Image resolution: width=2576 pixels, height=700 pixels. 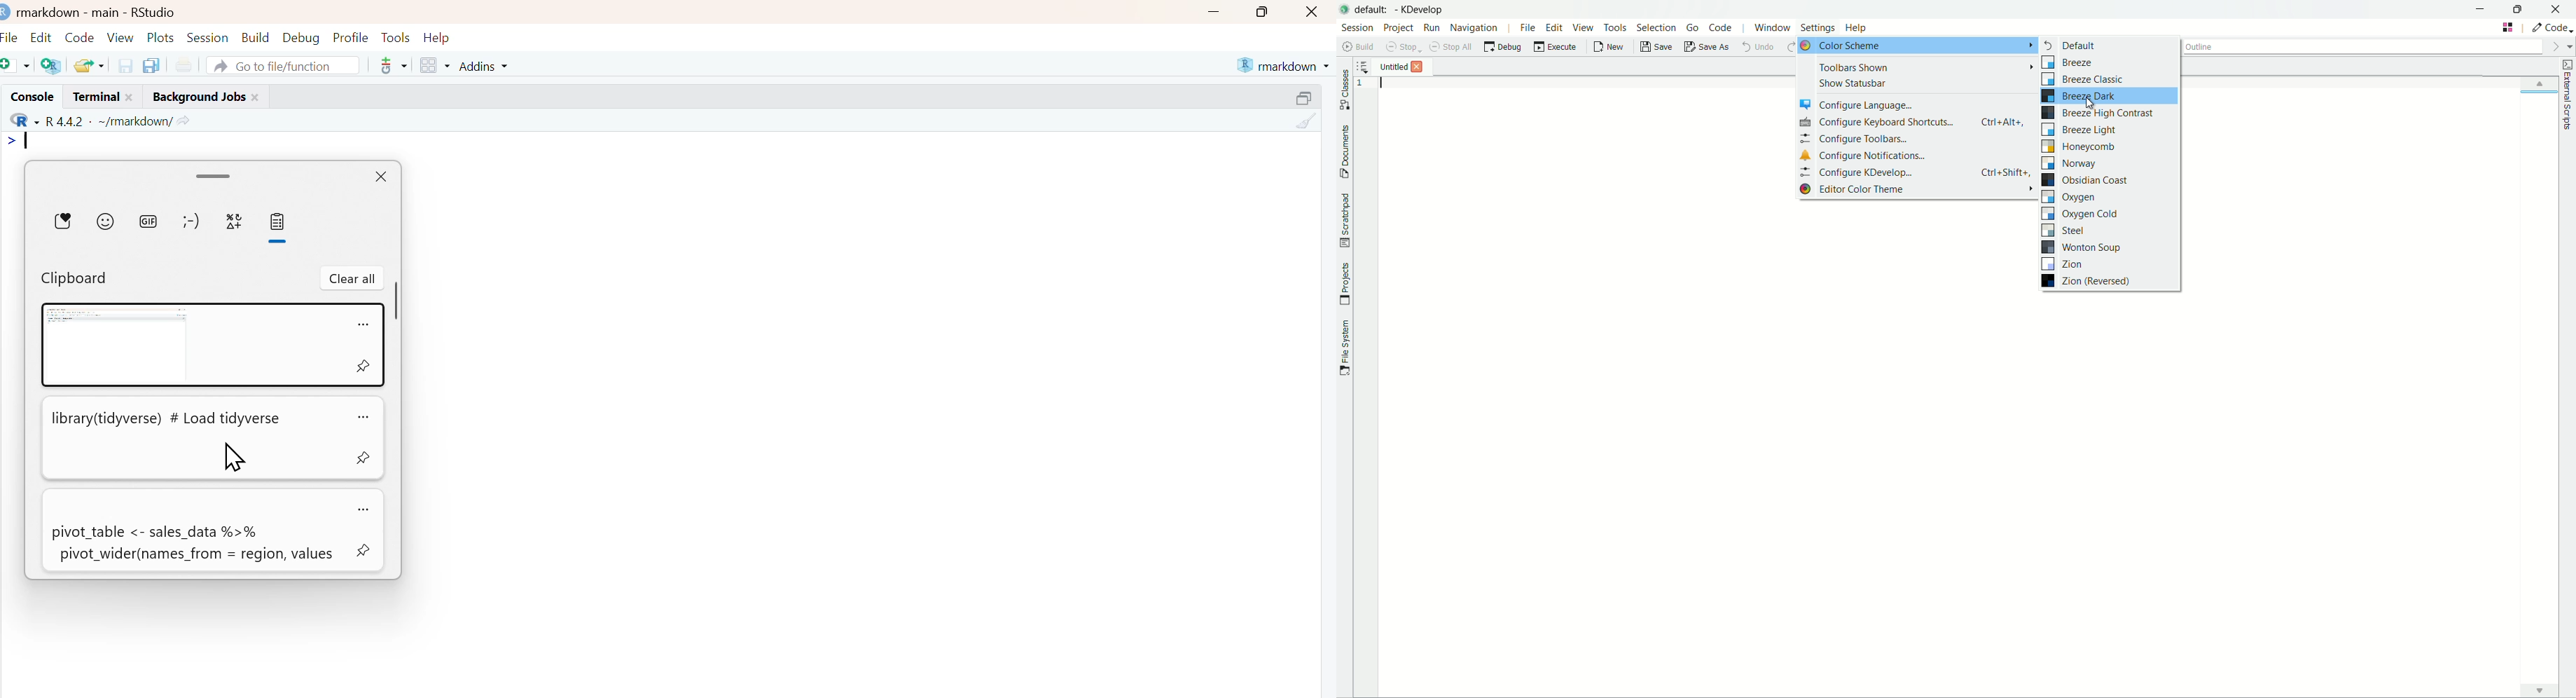 I want to click on options, so click(x=363, y=324).